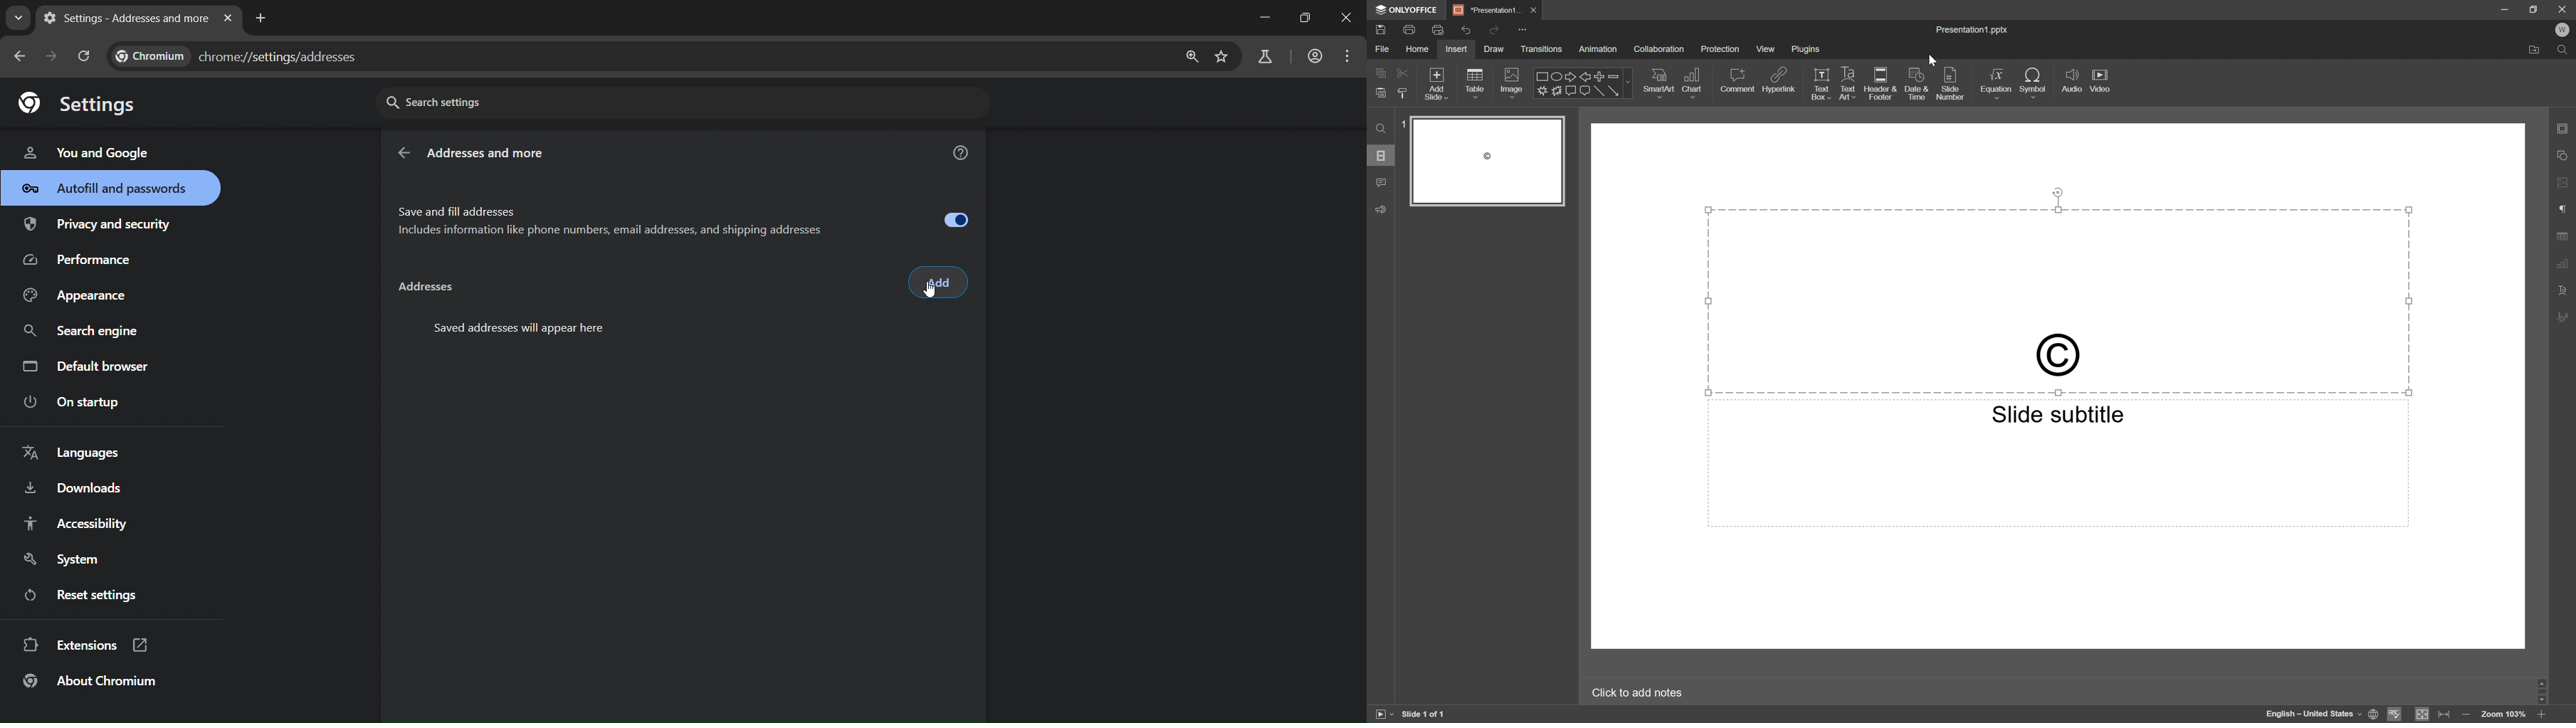 The height and width of the screenshot is (728, 2576). What do you see at coordinates (1534, 10) in the screenshot?
I see `Close` at bounding box center [1534, 10].